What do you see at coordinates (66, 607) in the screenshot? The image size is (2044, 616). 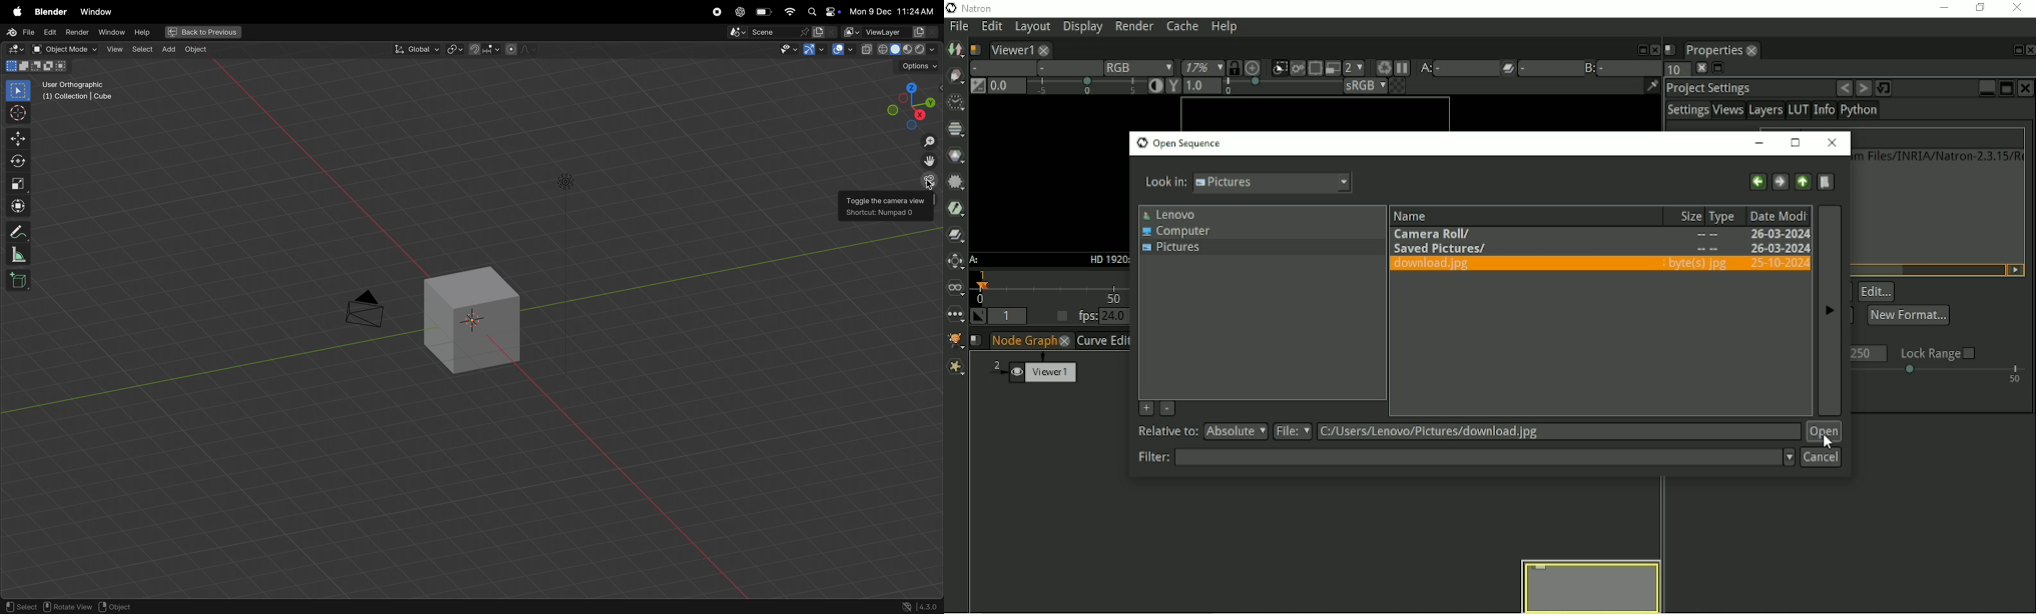 I see `rotate view` at bounding box center [66, 607].